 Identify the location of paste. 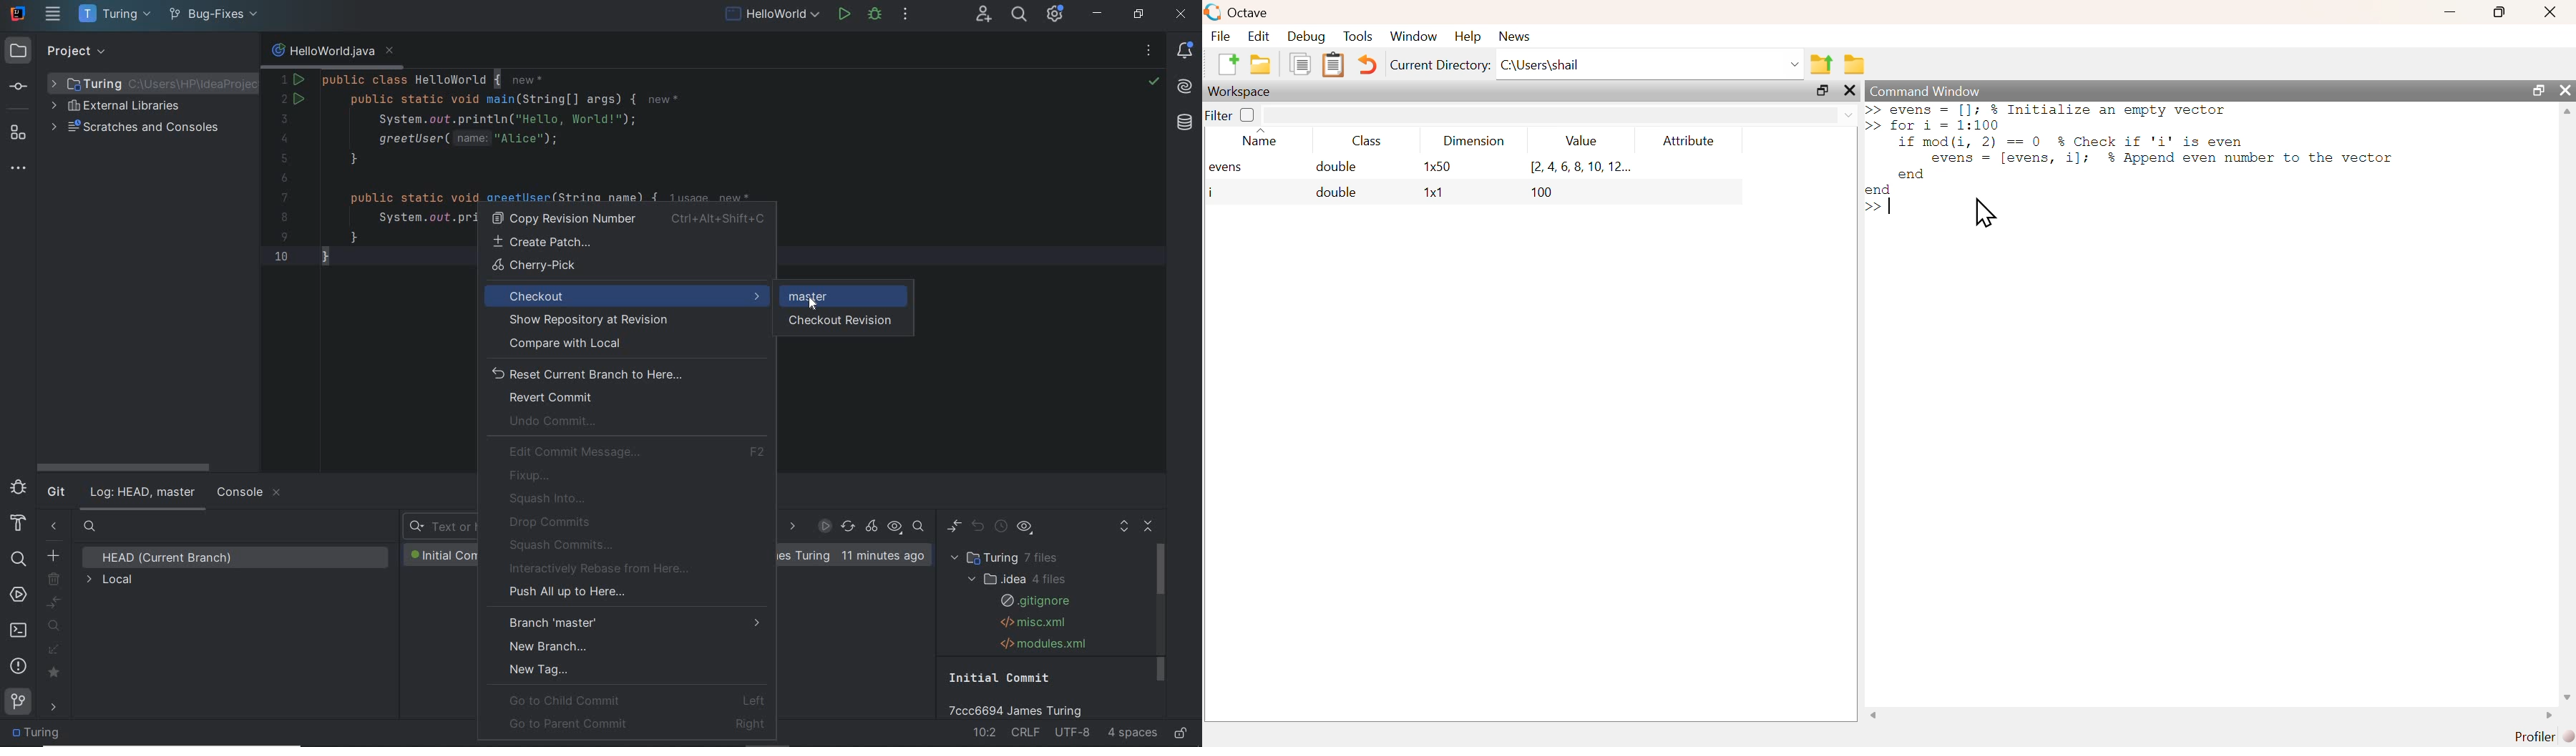
(1333, 65).